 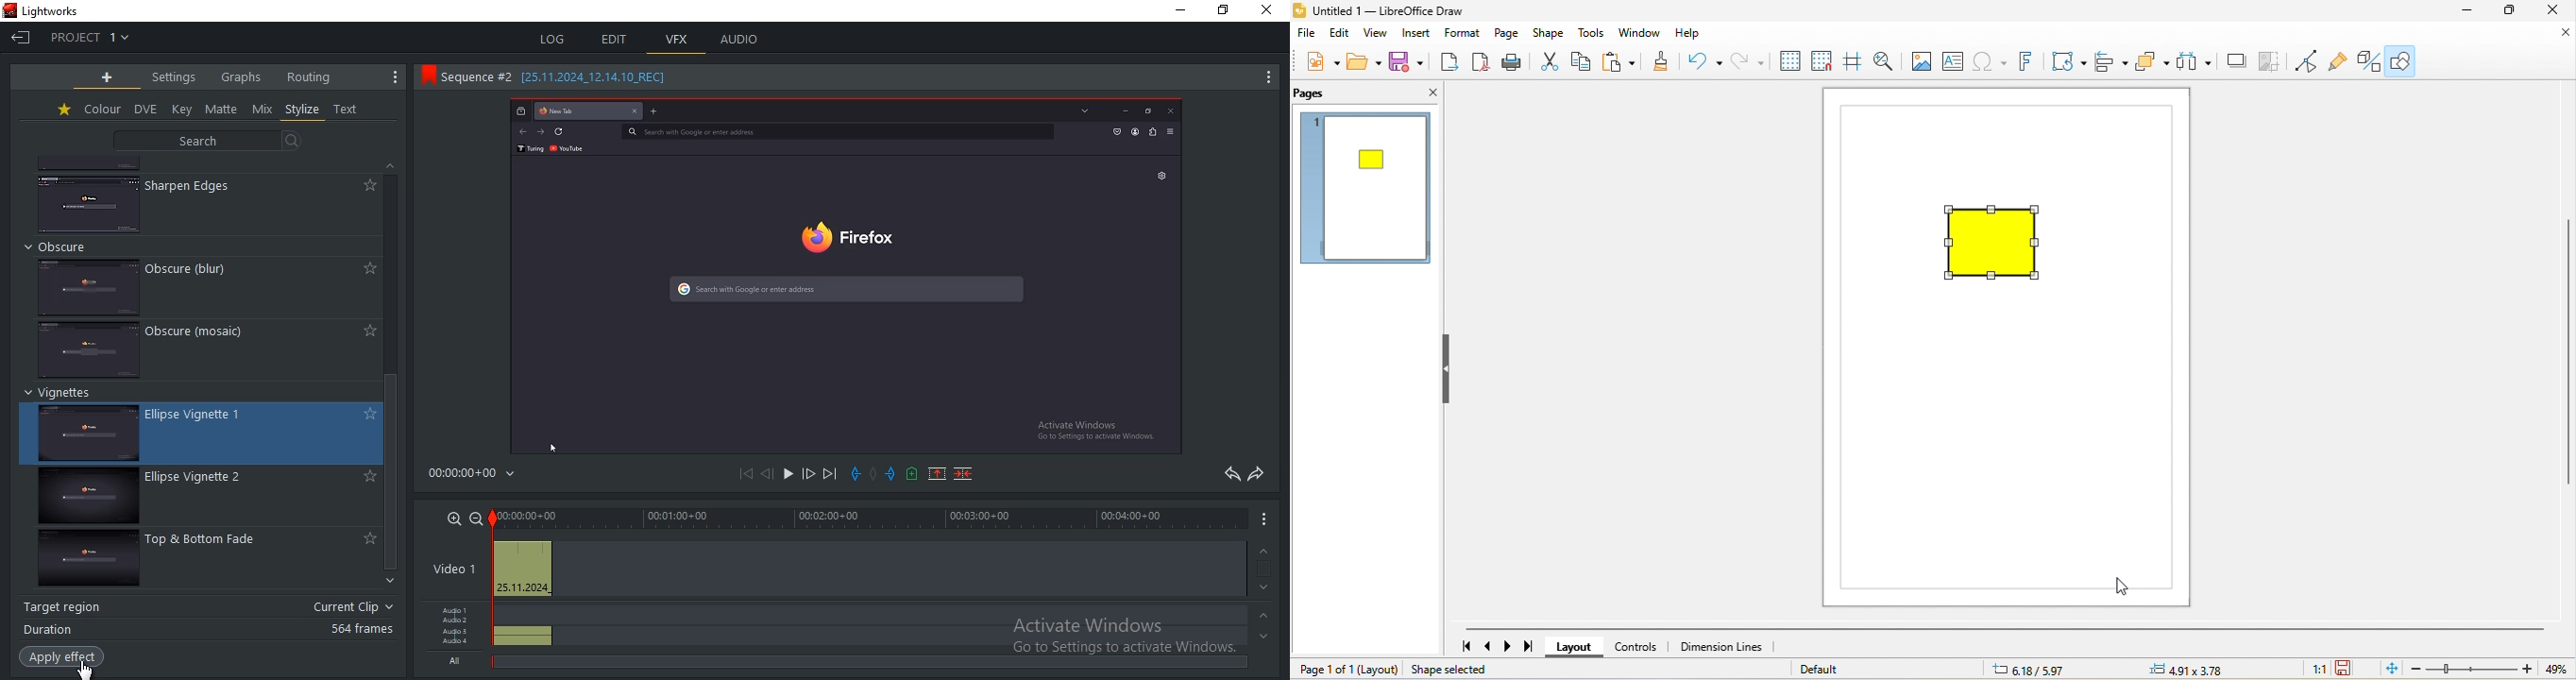 I want to click on shape fill color change, so click(x=1374, y=159).